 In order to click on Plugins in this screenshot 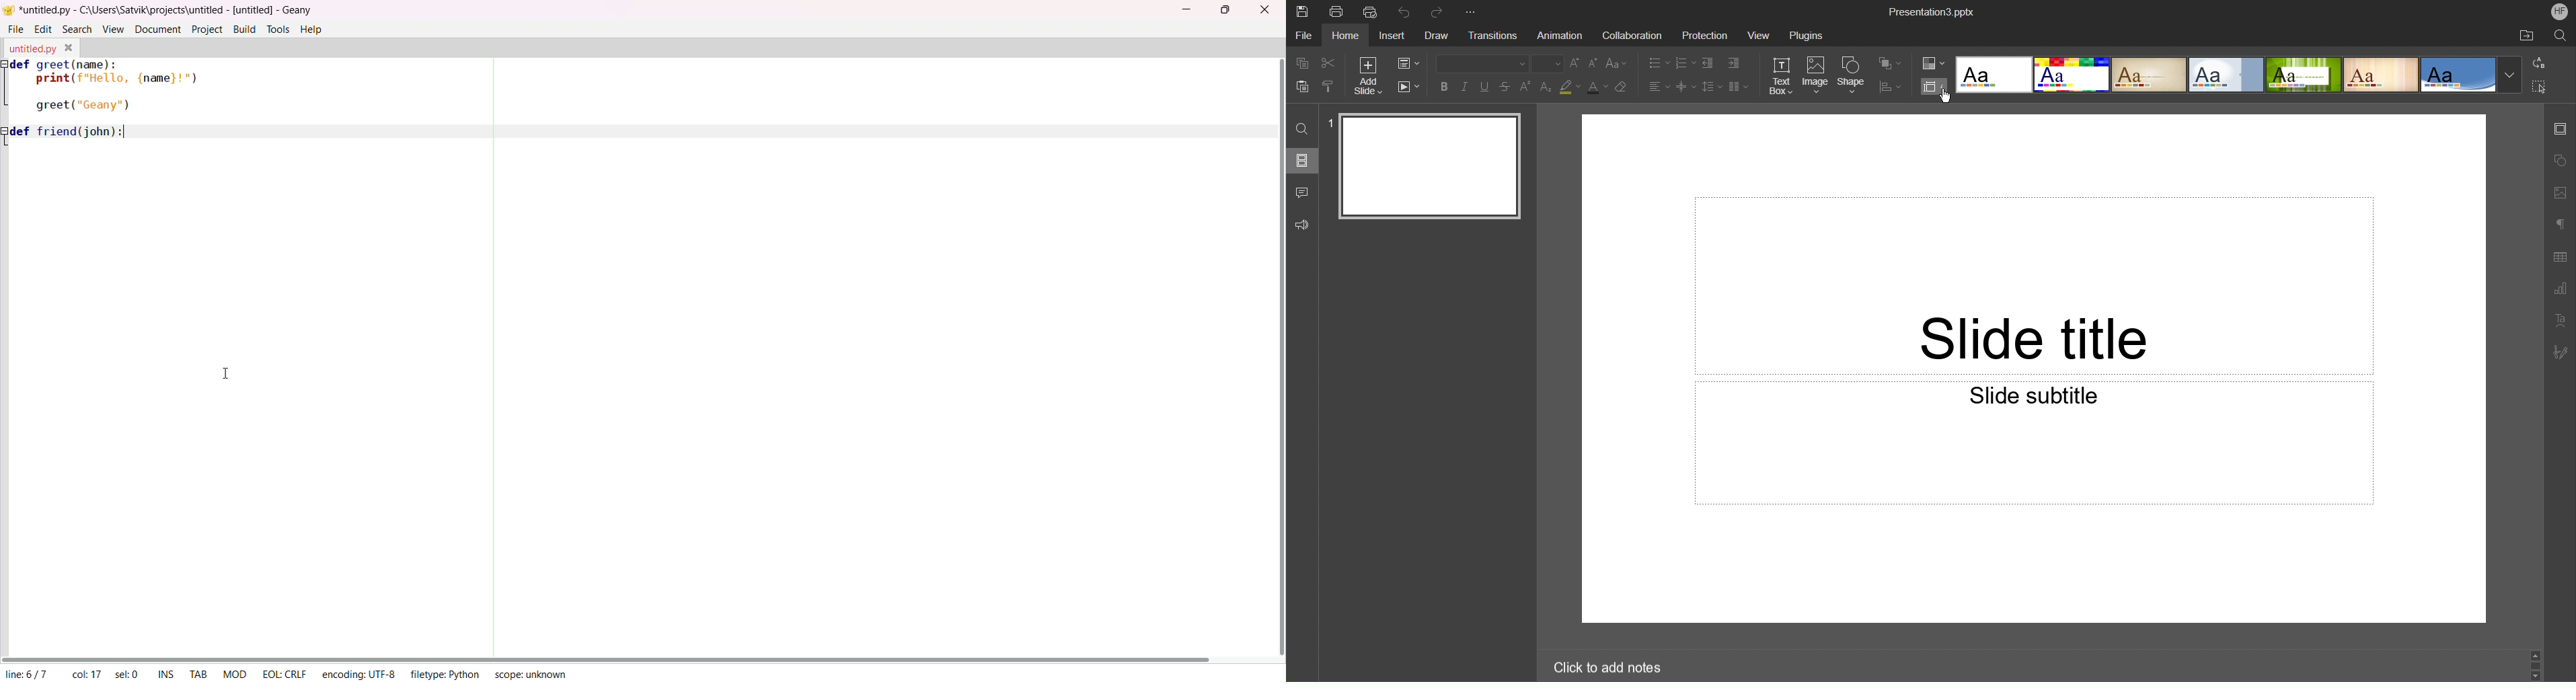, I will do `click(1805, 37)`.